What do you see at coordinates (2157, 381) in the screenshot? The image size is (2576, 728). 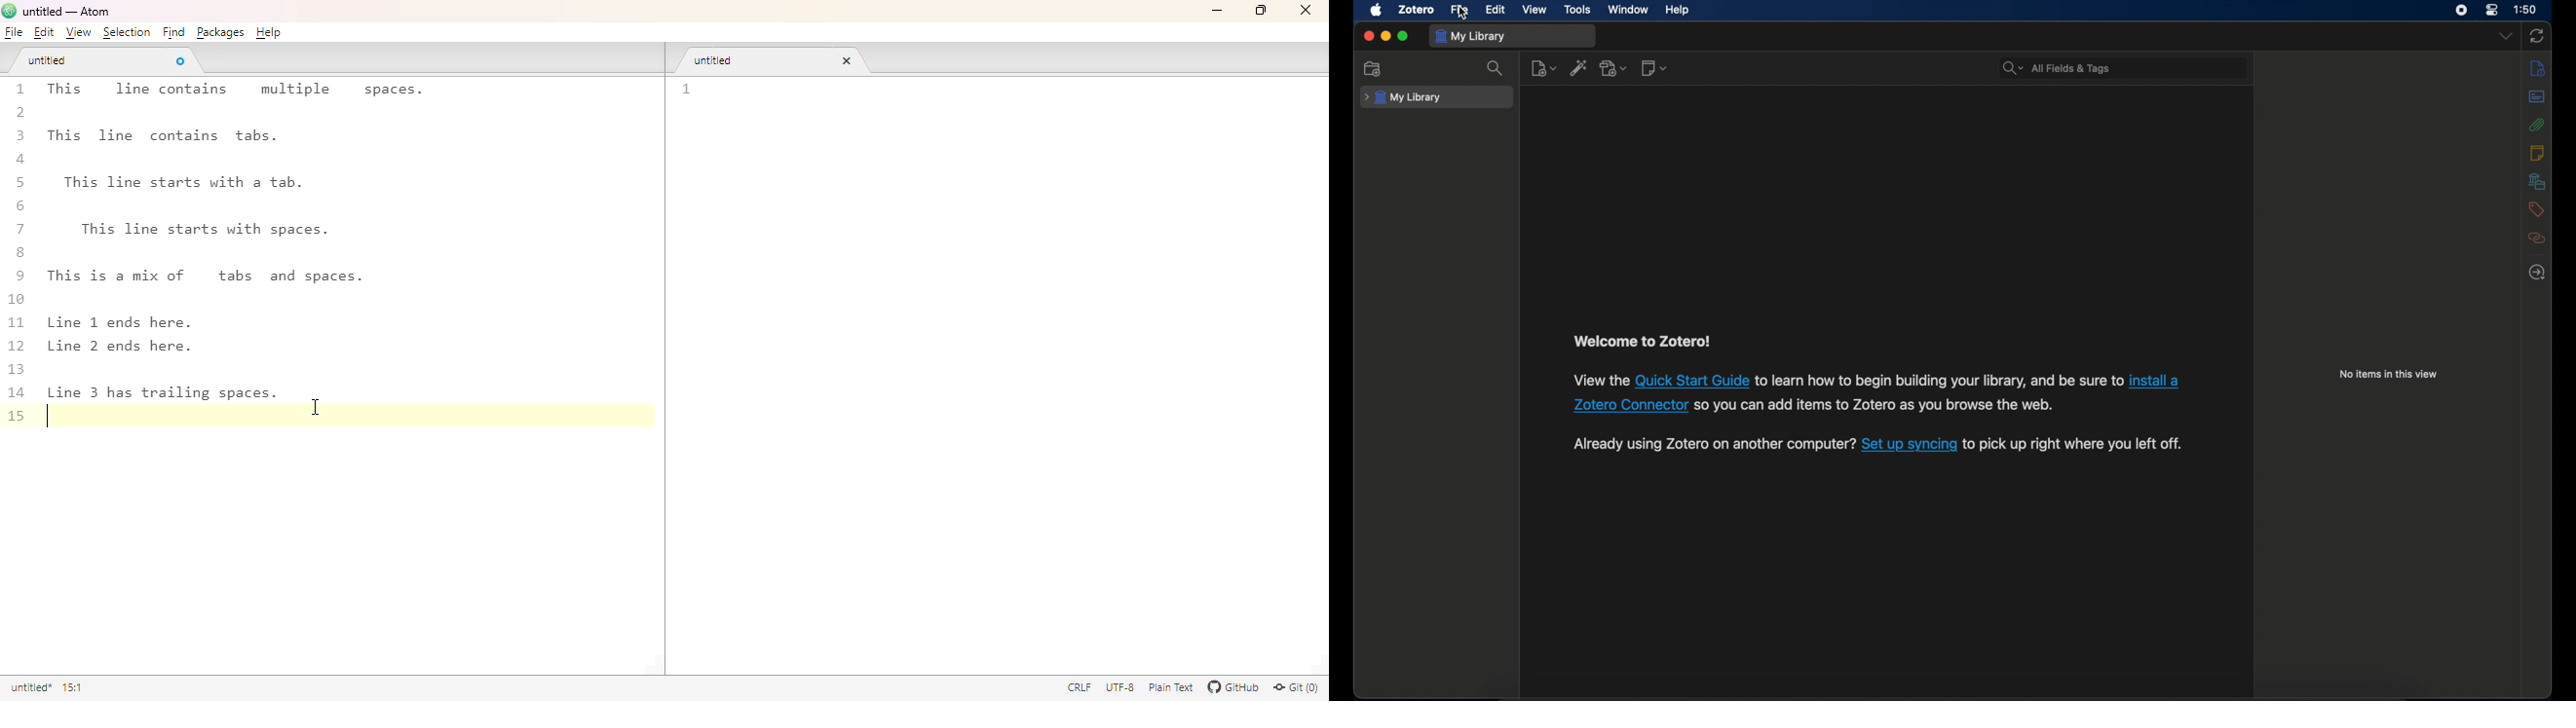 I see `install a` at bounding box center [2157, 381].